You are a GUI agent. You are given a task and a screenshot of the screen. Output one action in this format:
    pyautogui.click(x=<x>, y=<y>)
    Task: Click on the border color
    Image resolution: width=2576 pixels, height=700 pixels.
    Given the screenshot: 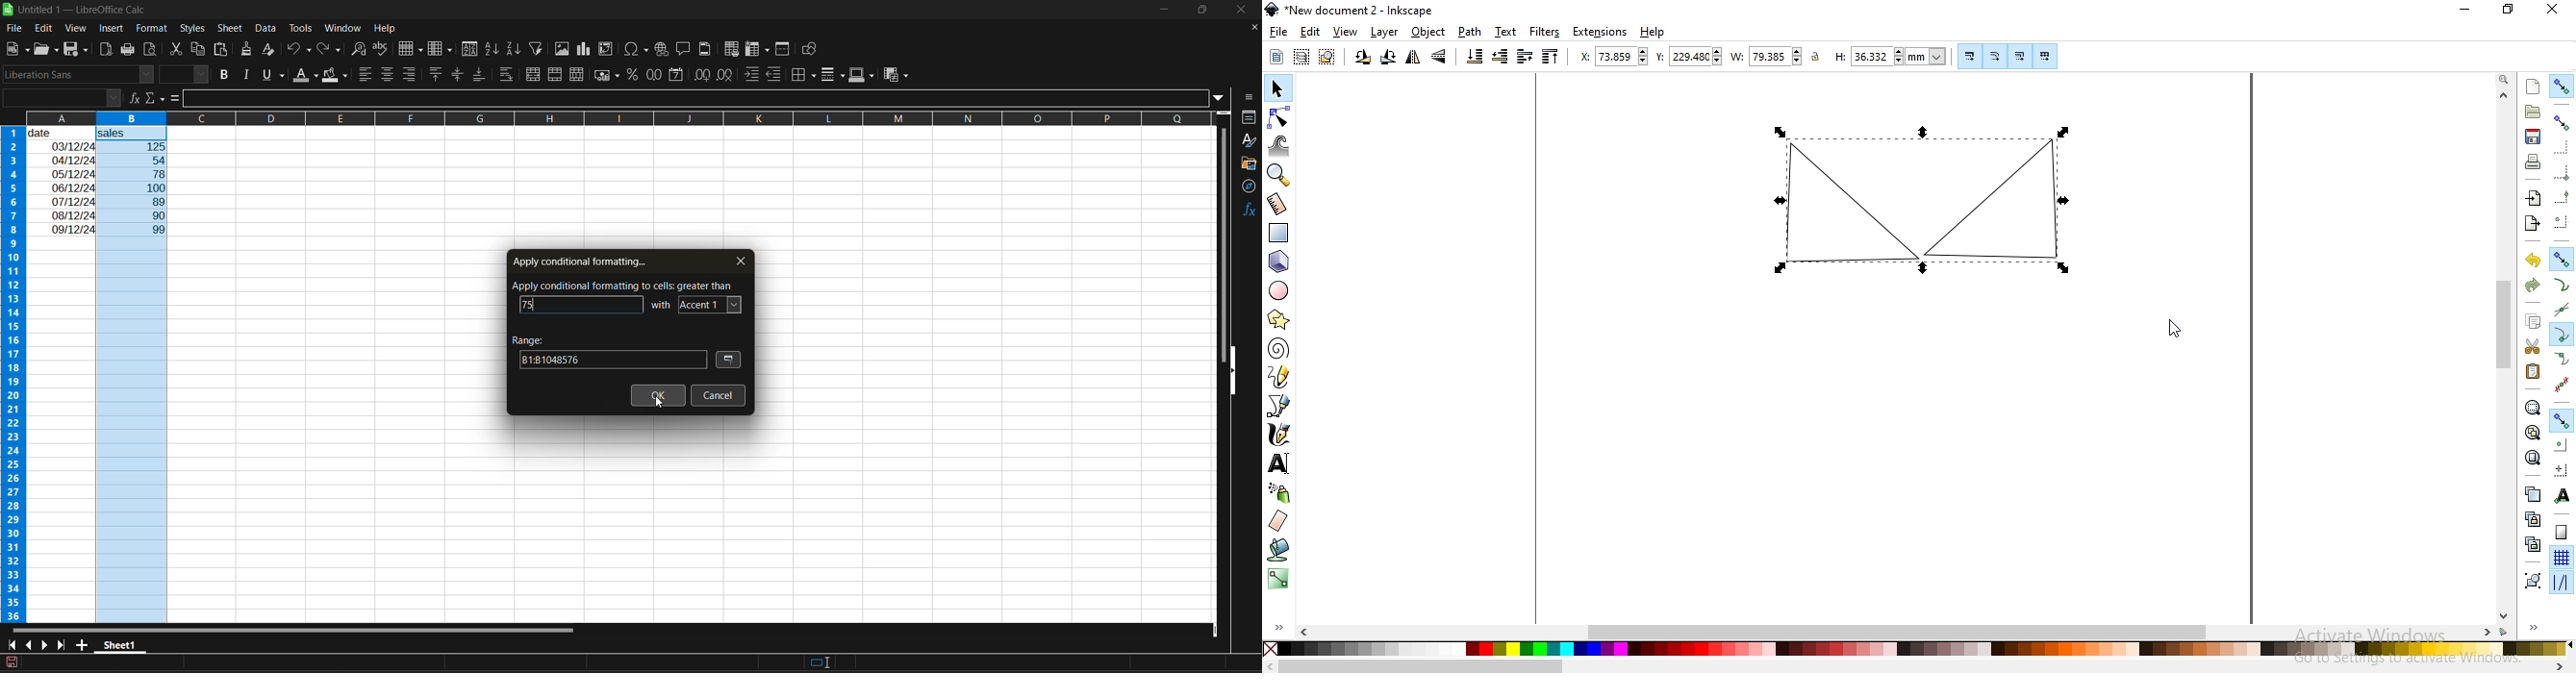 What is the action you would take?
    pyautogui.click(x=862, y=75)
    